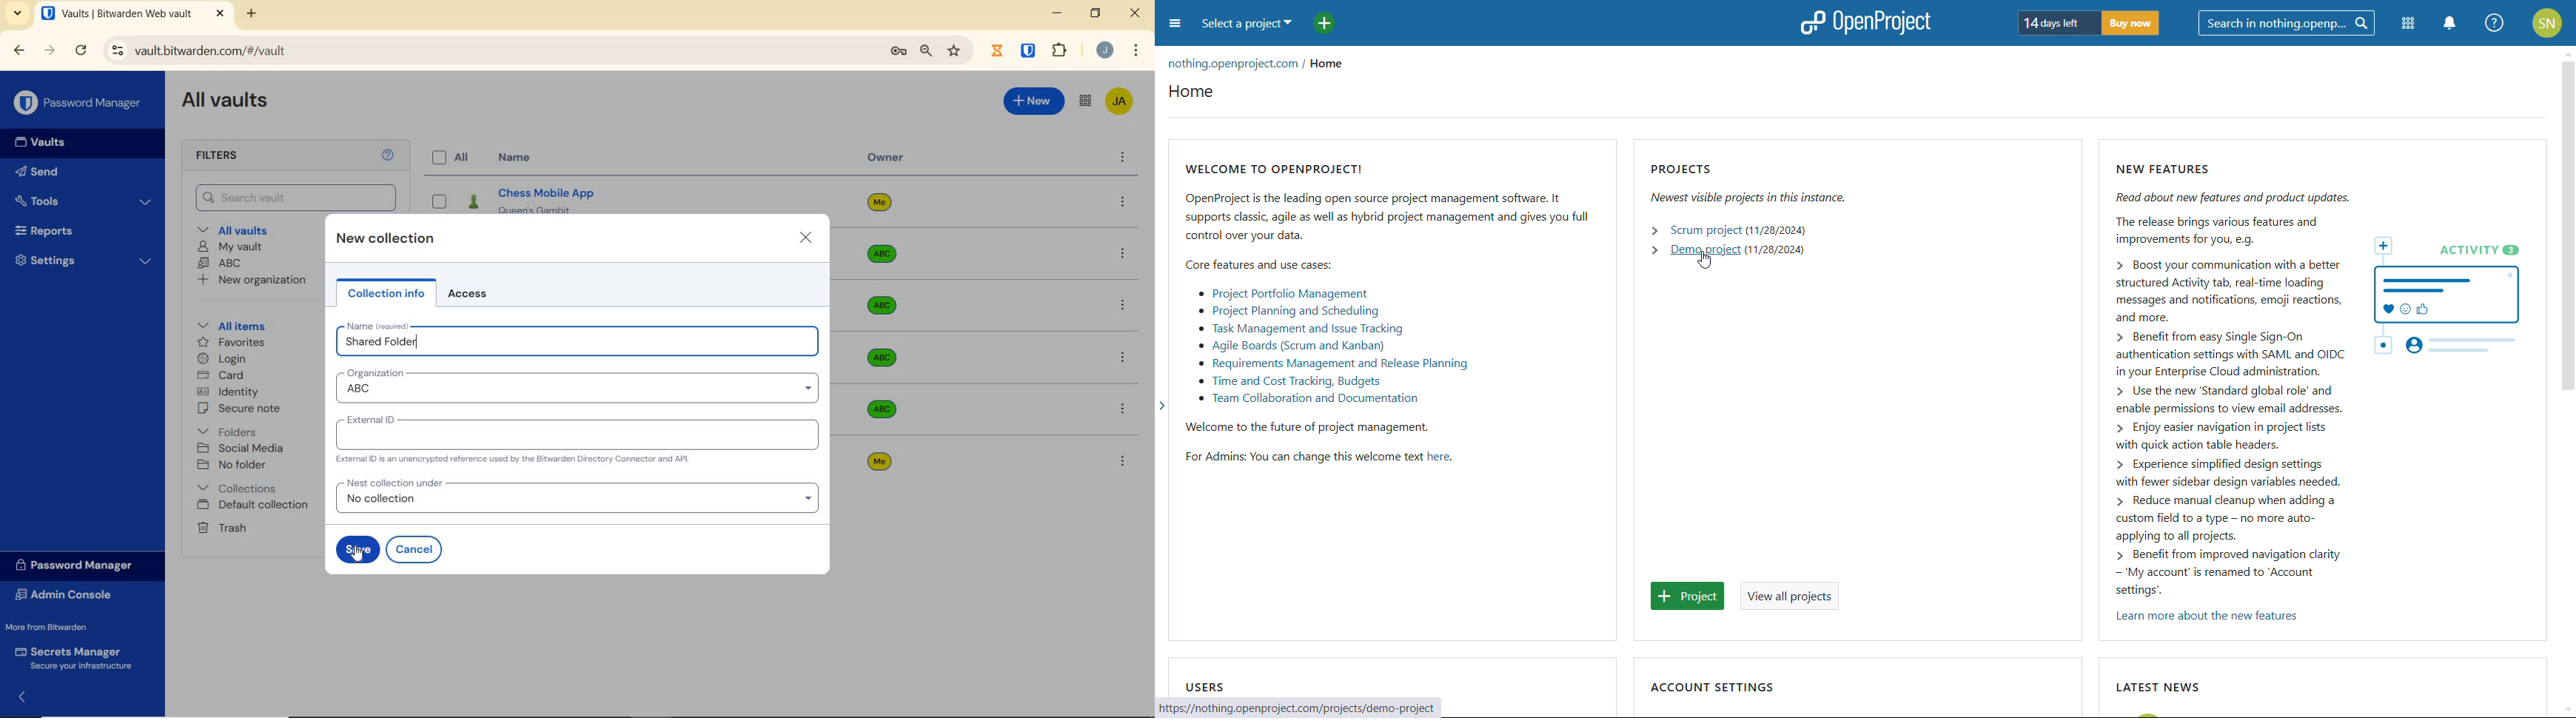  What do you see at coordinates (239, 487) in the screenshot?
I see `collections` at bounding box center [239, 487].